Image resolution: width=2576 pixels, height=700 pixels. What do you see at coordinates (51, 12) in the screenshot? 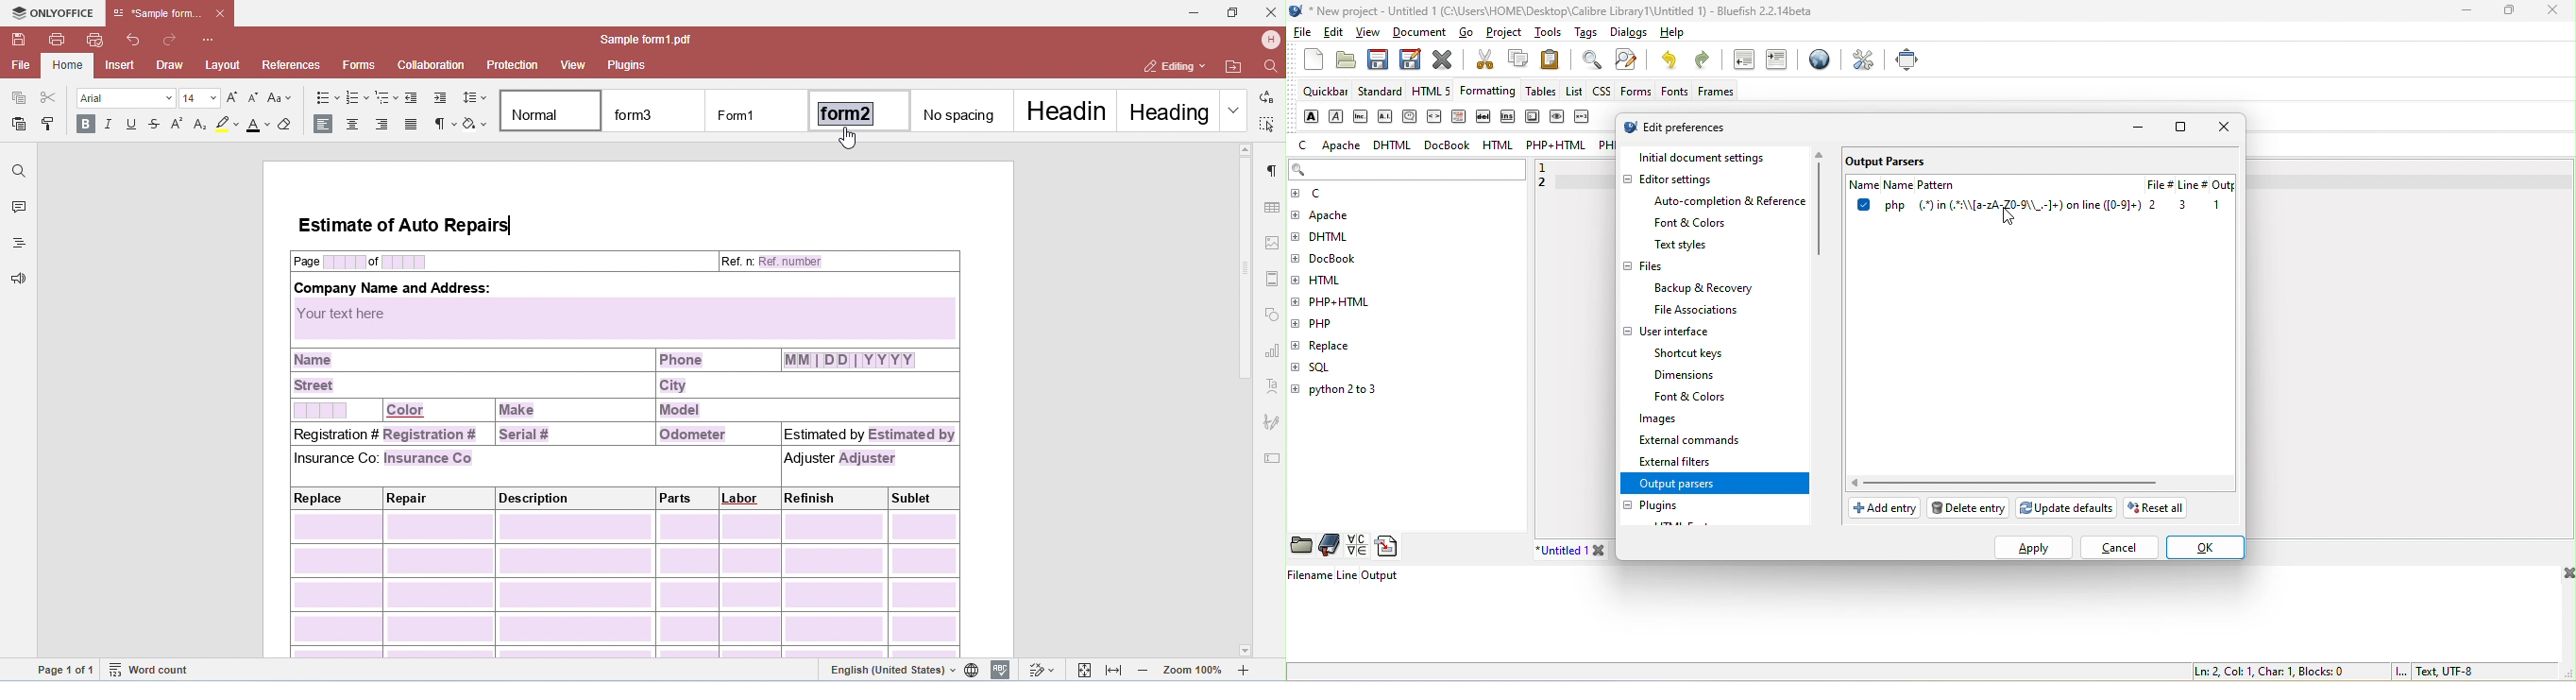
I see `onlyoffice` at bounding box center [51, 12].